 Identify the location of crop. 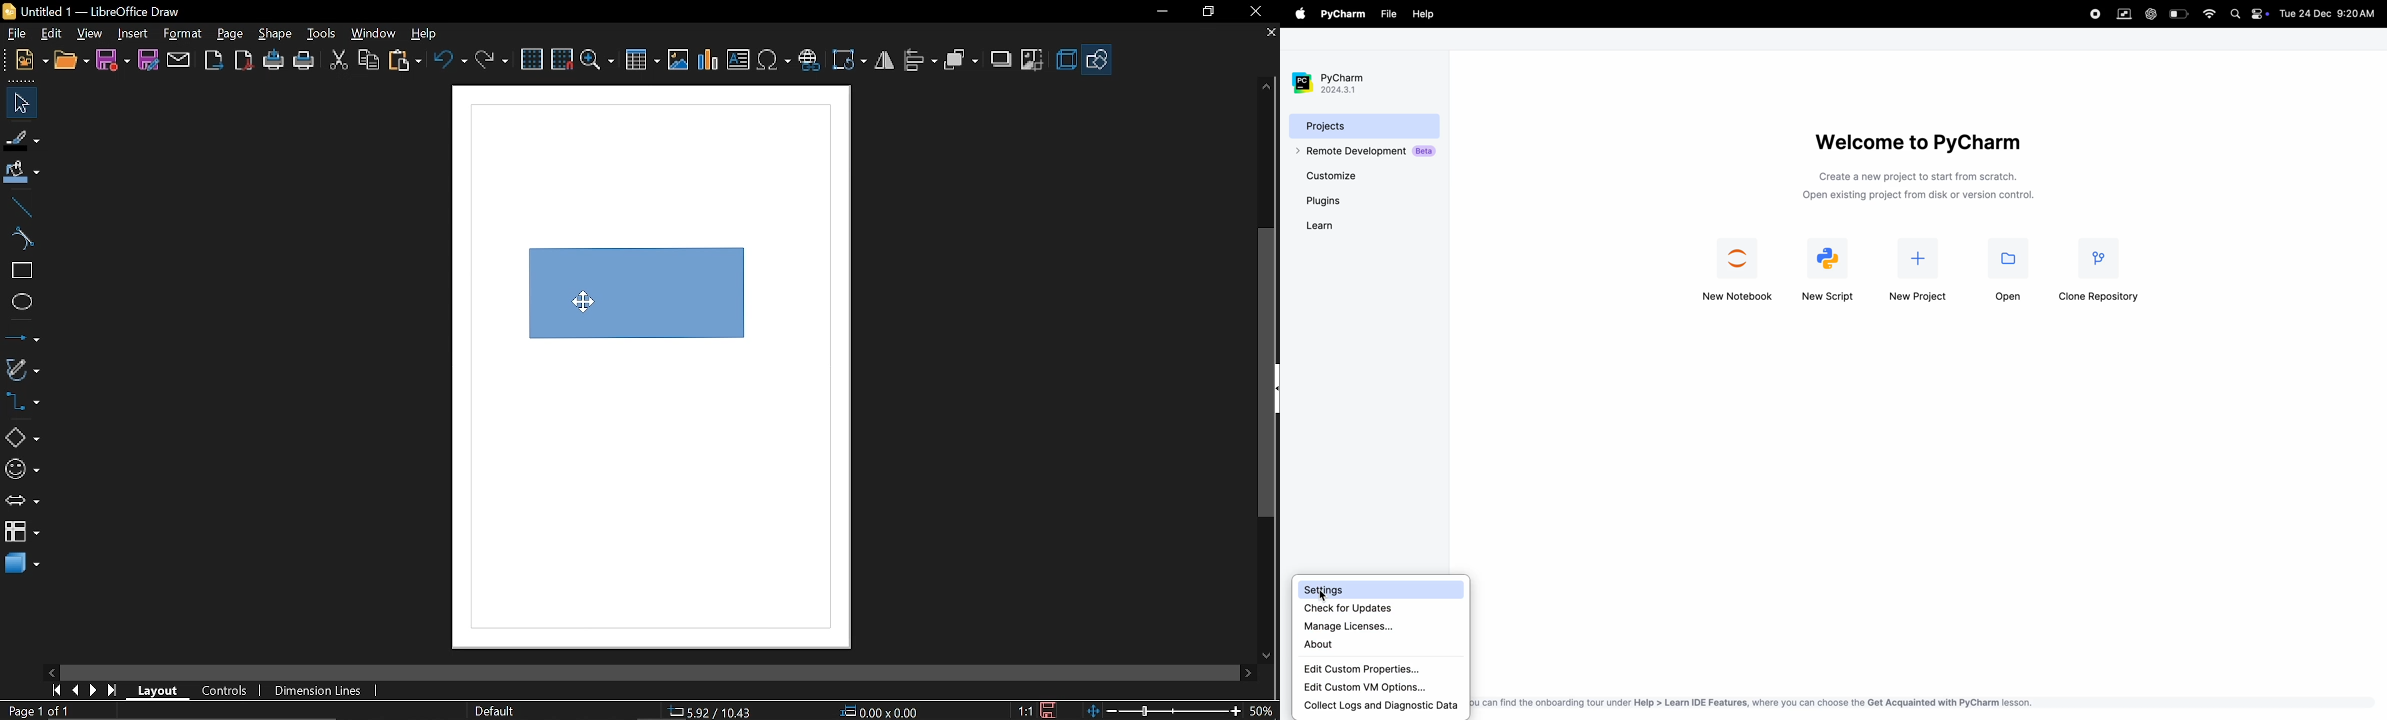
(1033, 58).